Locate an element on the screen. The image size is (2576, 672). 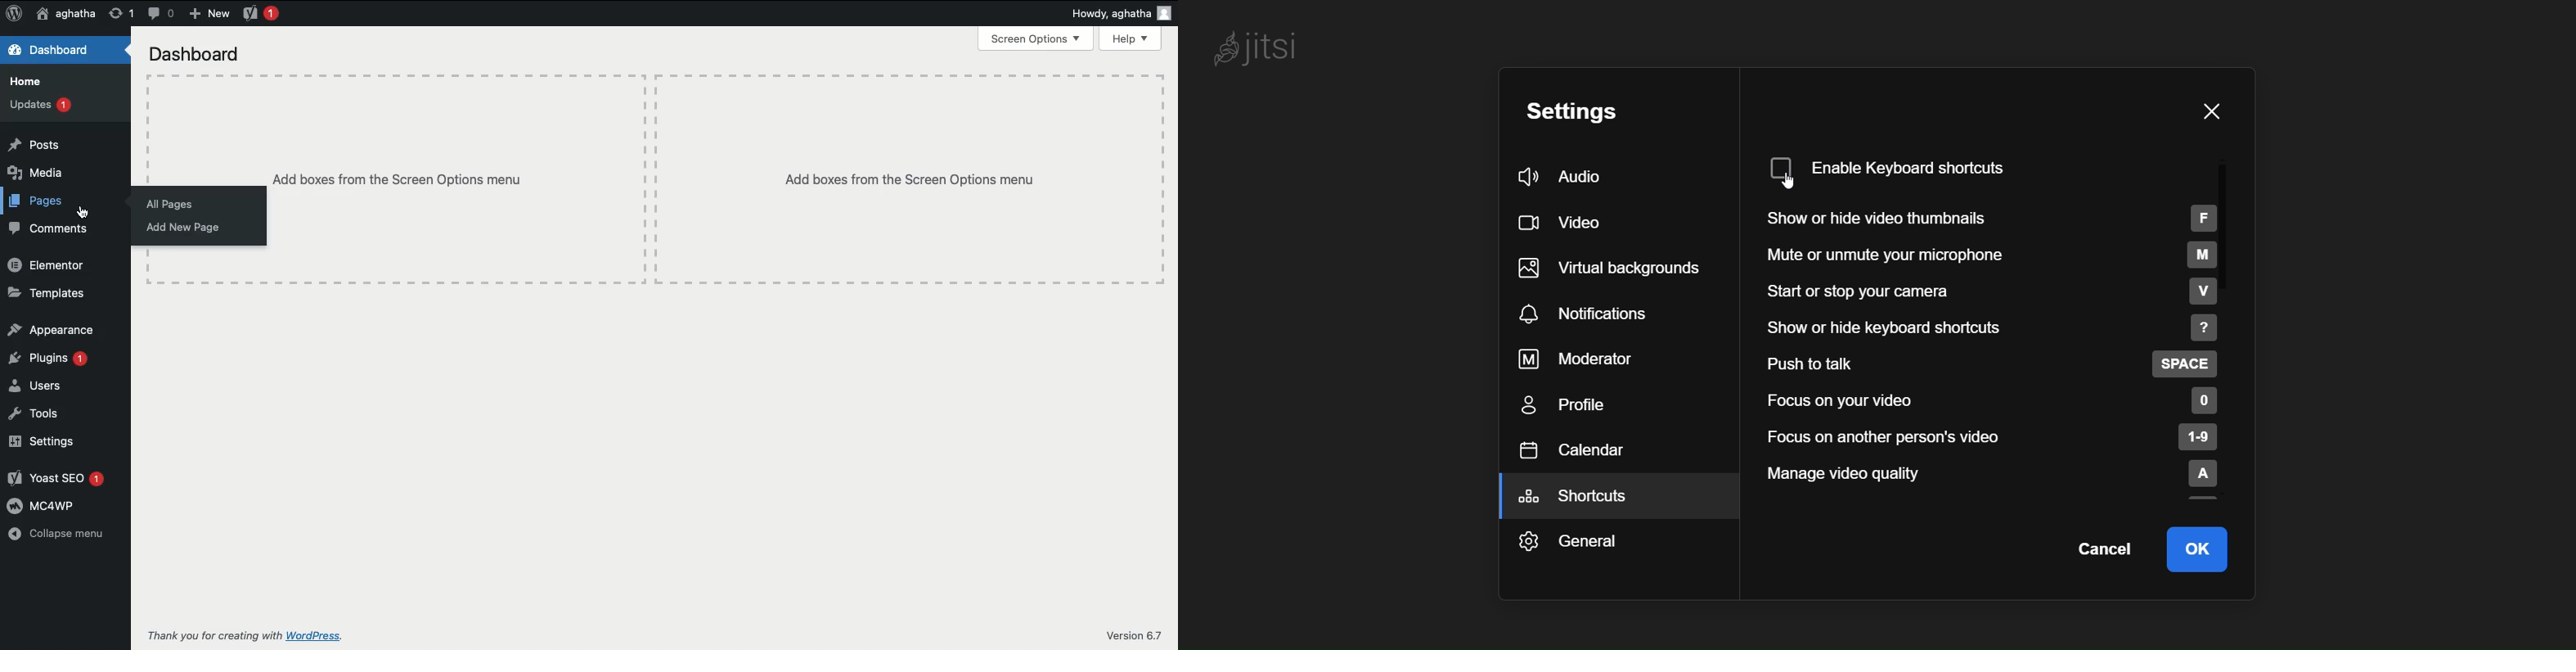
Updates is located at coordinates (40, 106).